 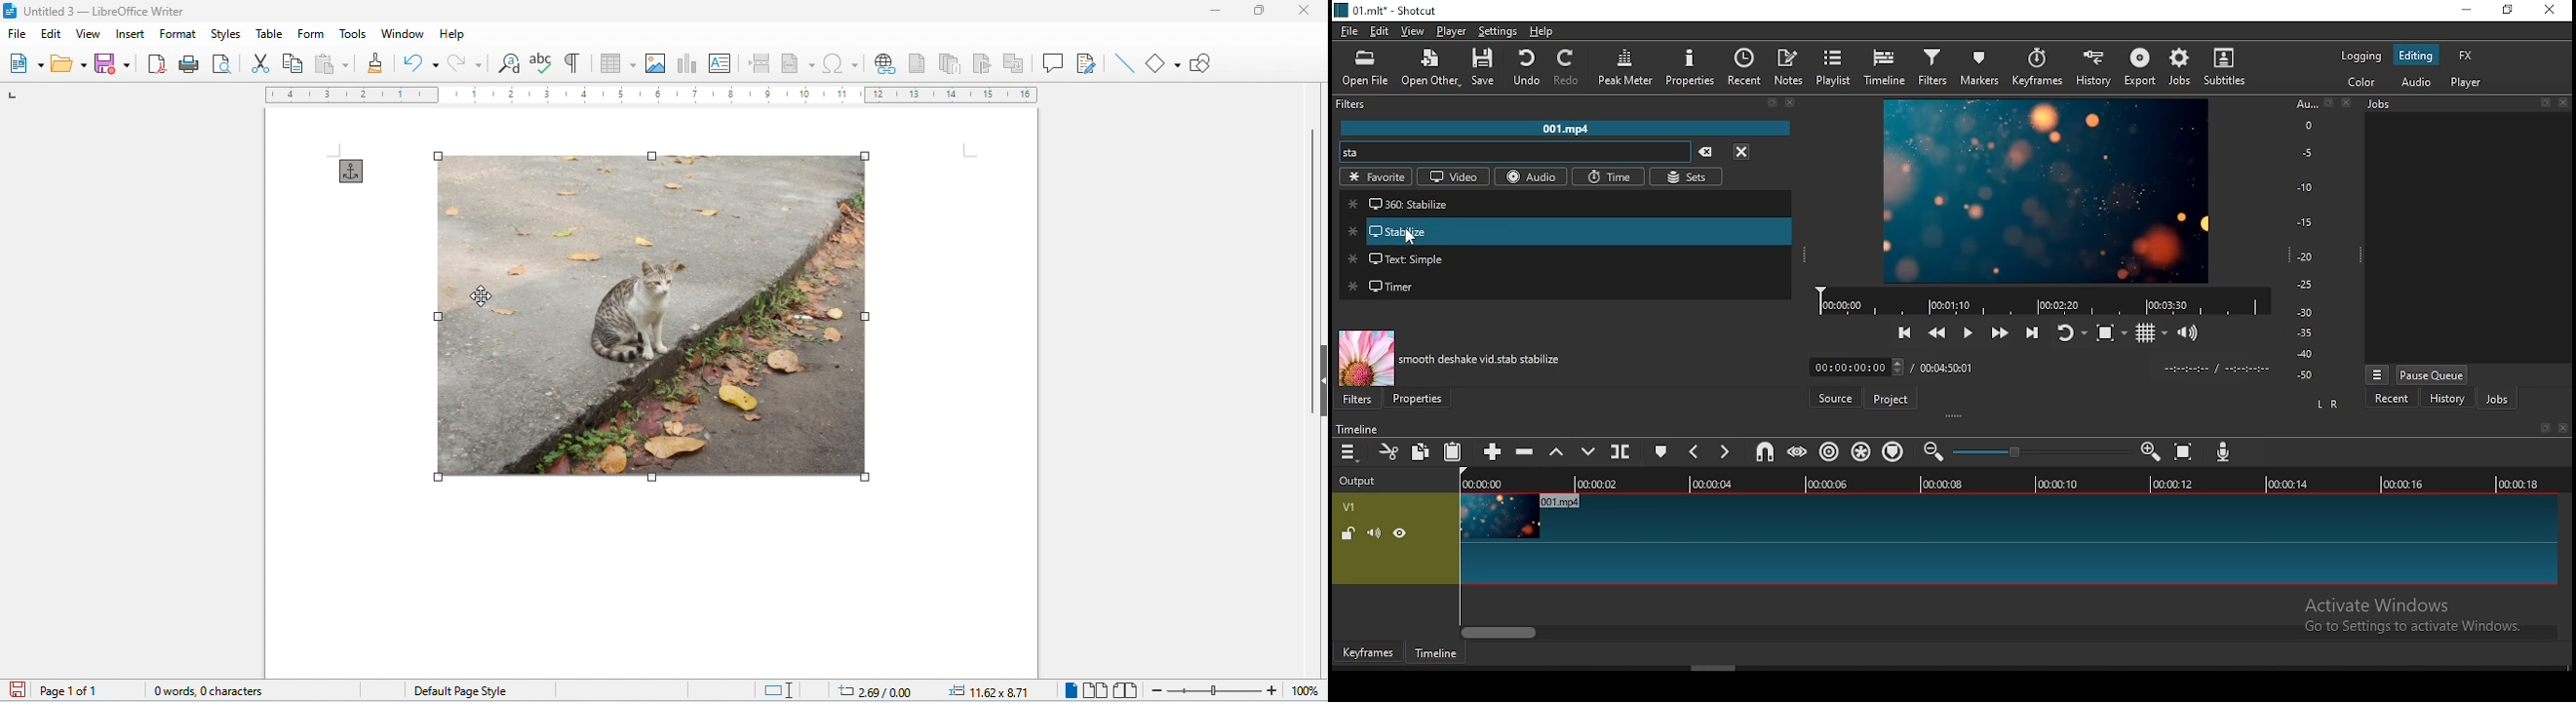 What do you see at coordinates (2095, 67) in the screenshot?
I see `history` at bounding box center [2095, 67].